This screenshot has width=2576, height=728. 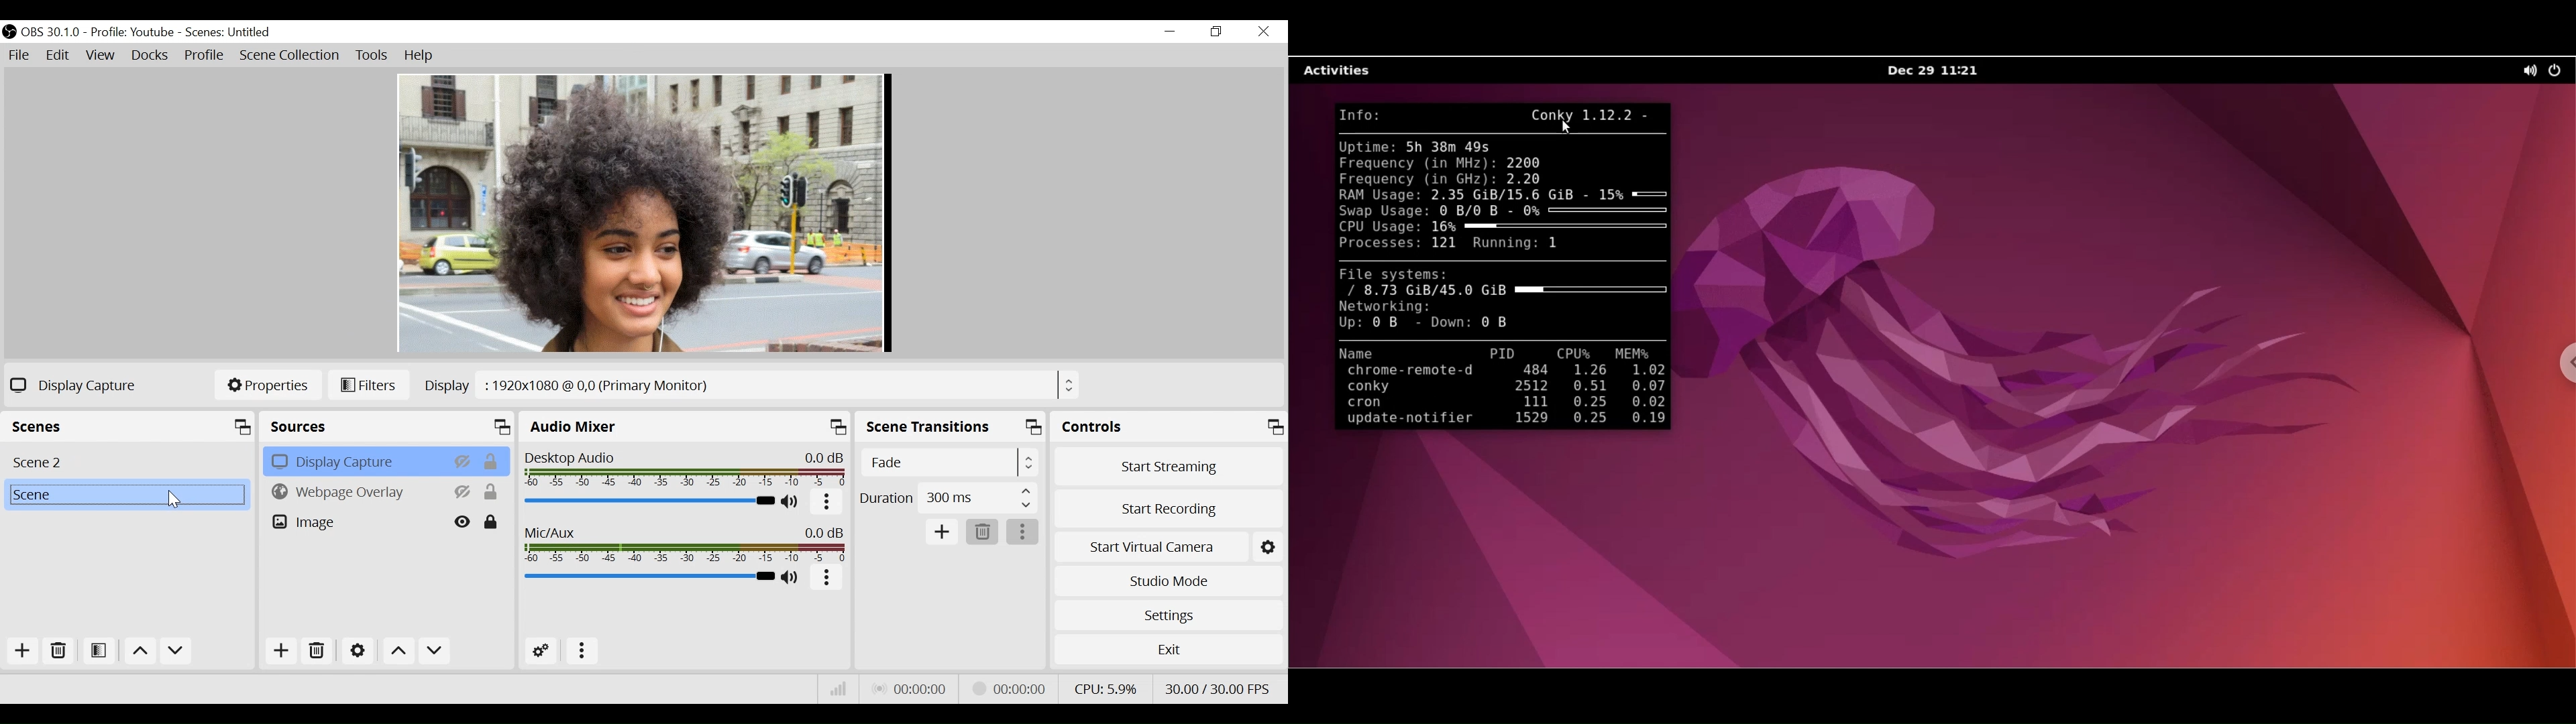 I want to click on more options, so click(x=1023, y=532).